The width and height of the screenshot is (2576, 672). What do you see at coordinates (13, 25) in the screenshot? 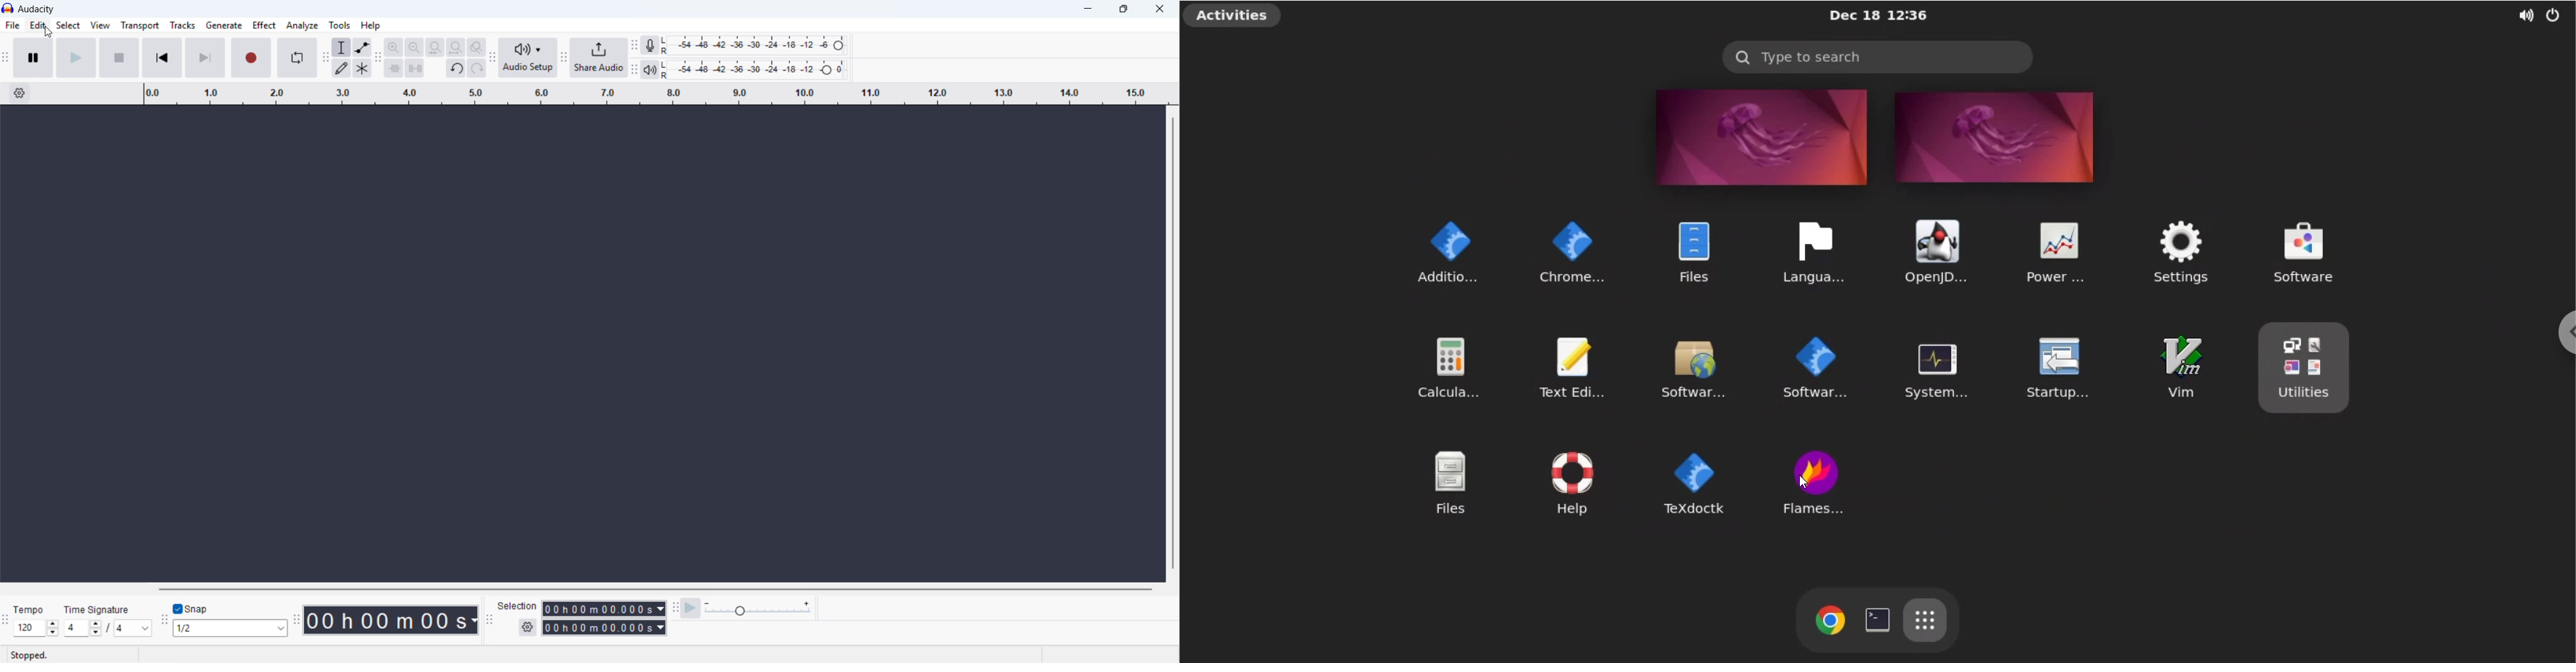
I see `file` at bounding box center [13, 25].